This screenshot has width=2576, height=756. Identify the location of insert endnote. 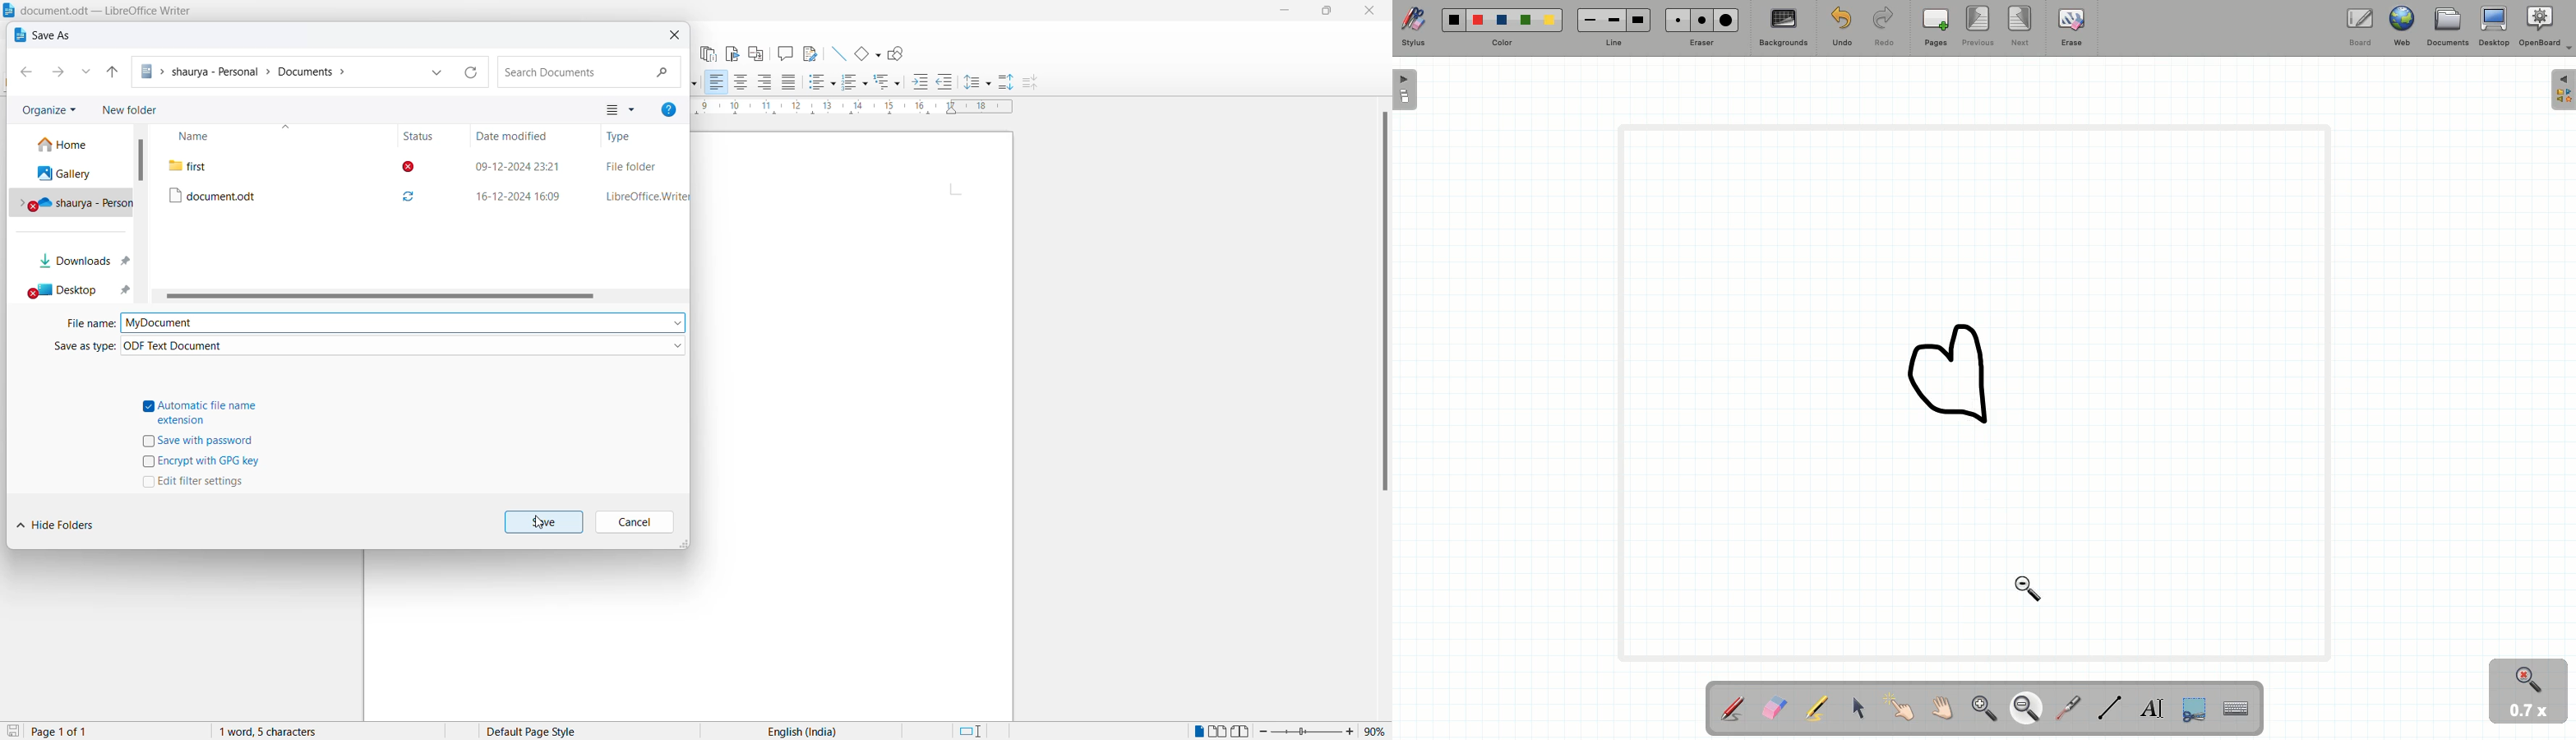
(706, 54).